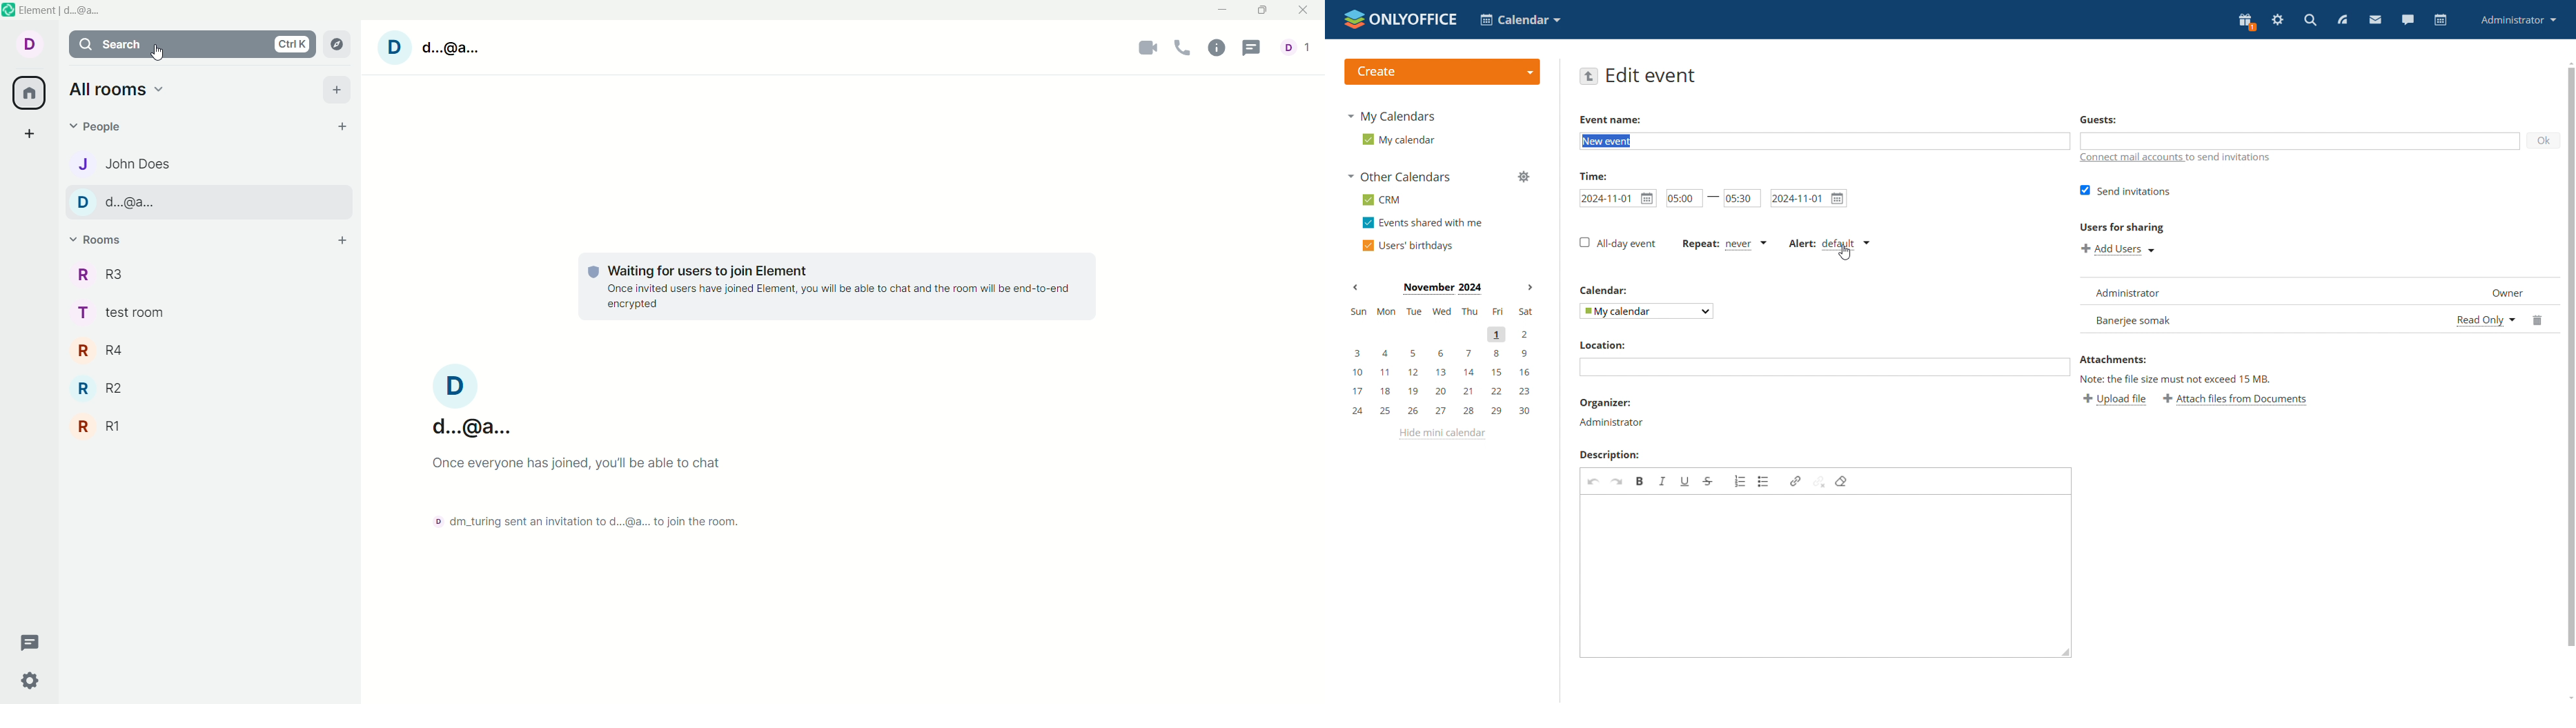 Image resolution: width=2576 pixels, height=728 pixels. Describe the element at coordinates (2441, 20) in the screenshot. I see `calendar` at that location.